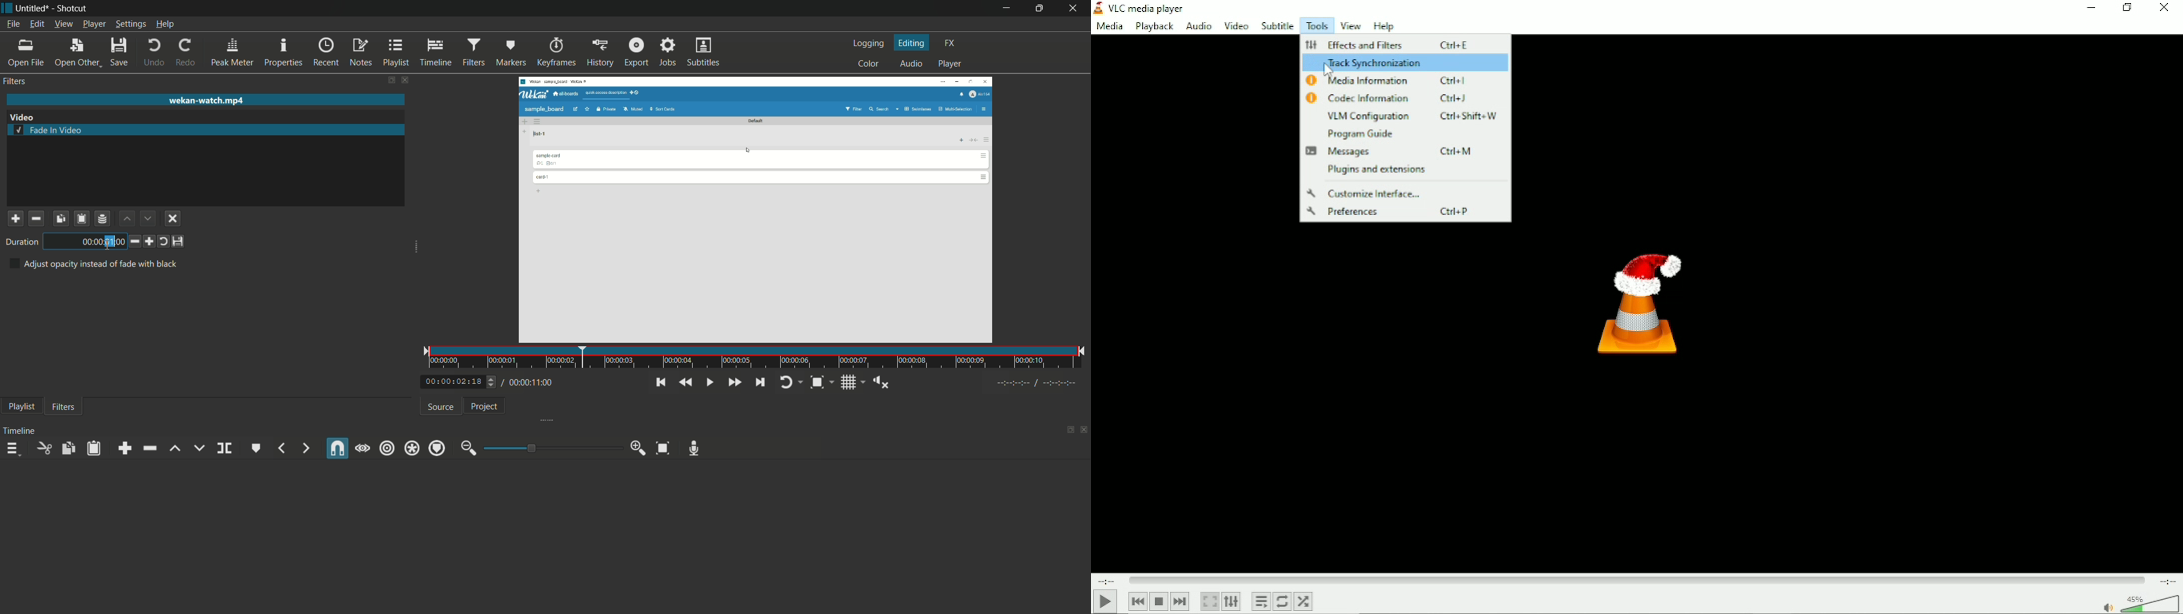 This screenshot has height=616, width=2184. Describe the element at coordinates (709, 383) in the screenshot. I see `toggle play or pause` at that location.